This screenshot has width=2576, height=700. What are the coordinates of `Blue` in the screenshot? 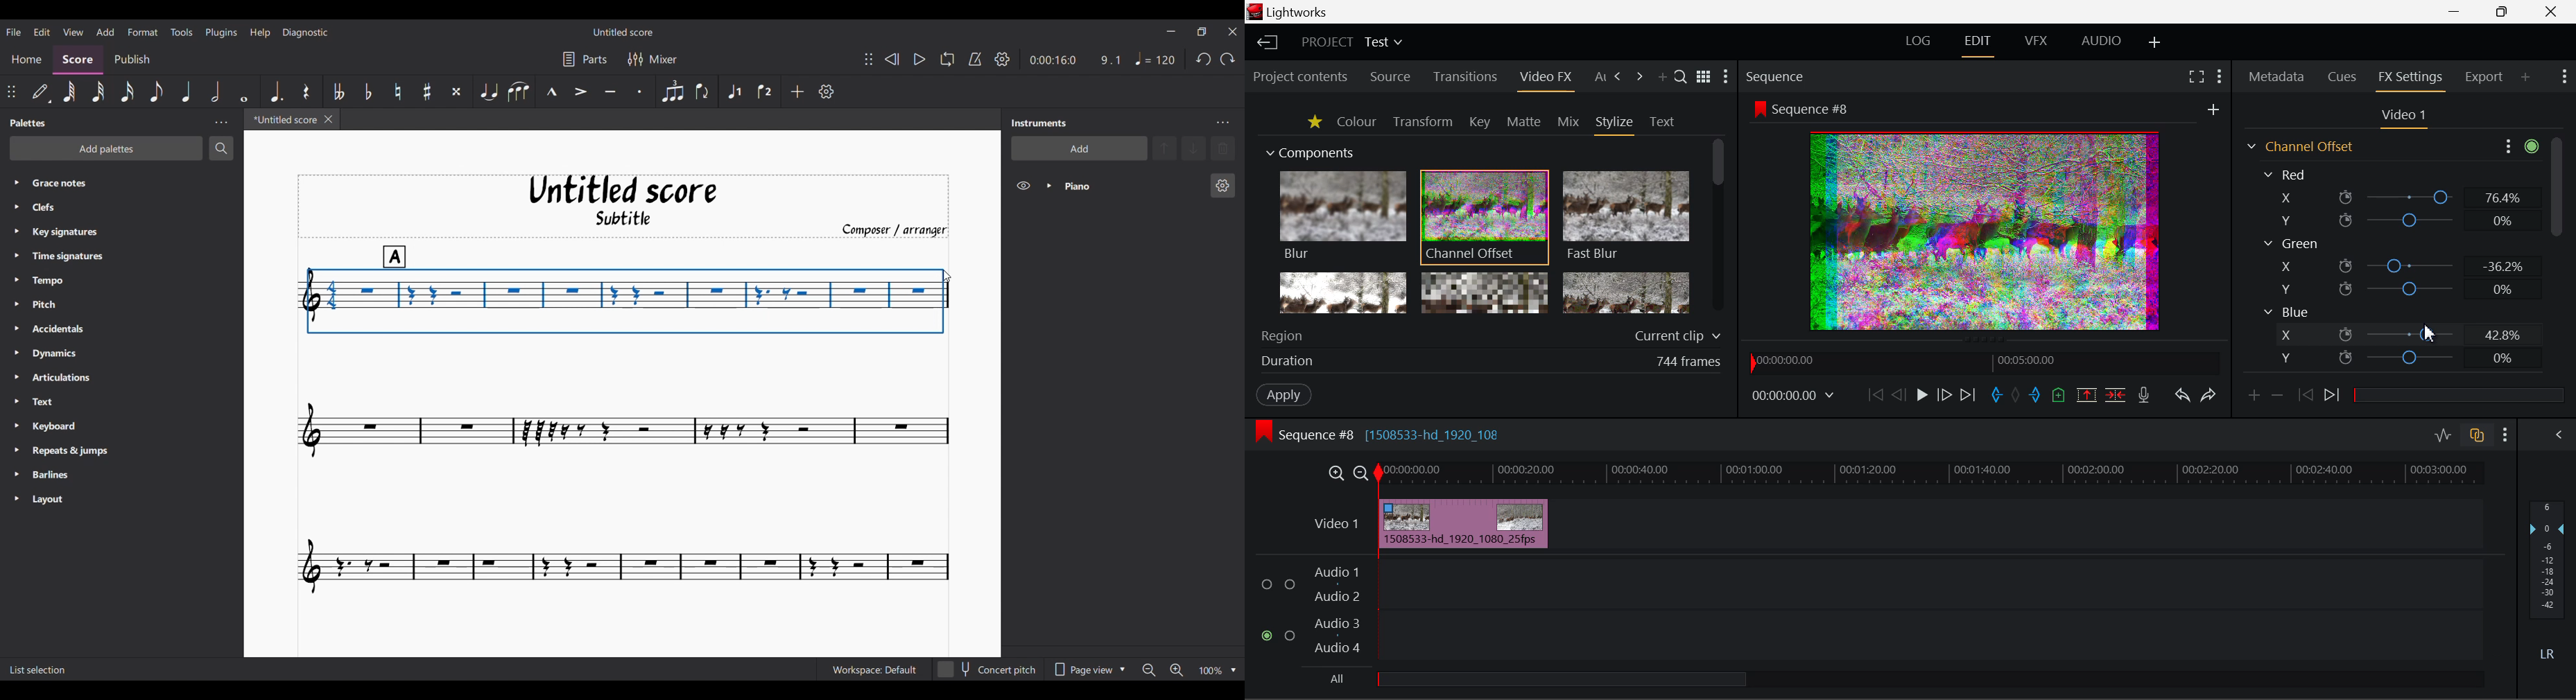 It's located at (2286, 313).